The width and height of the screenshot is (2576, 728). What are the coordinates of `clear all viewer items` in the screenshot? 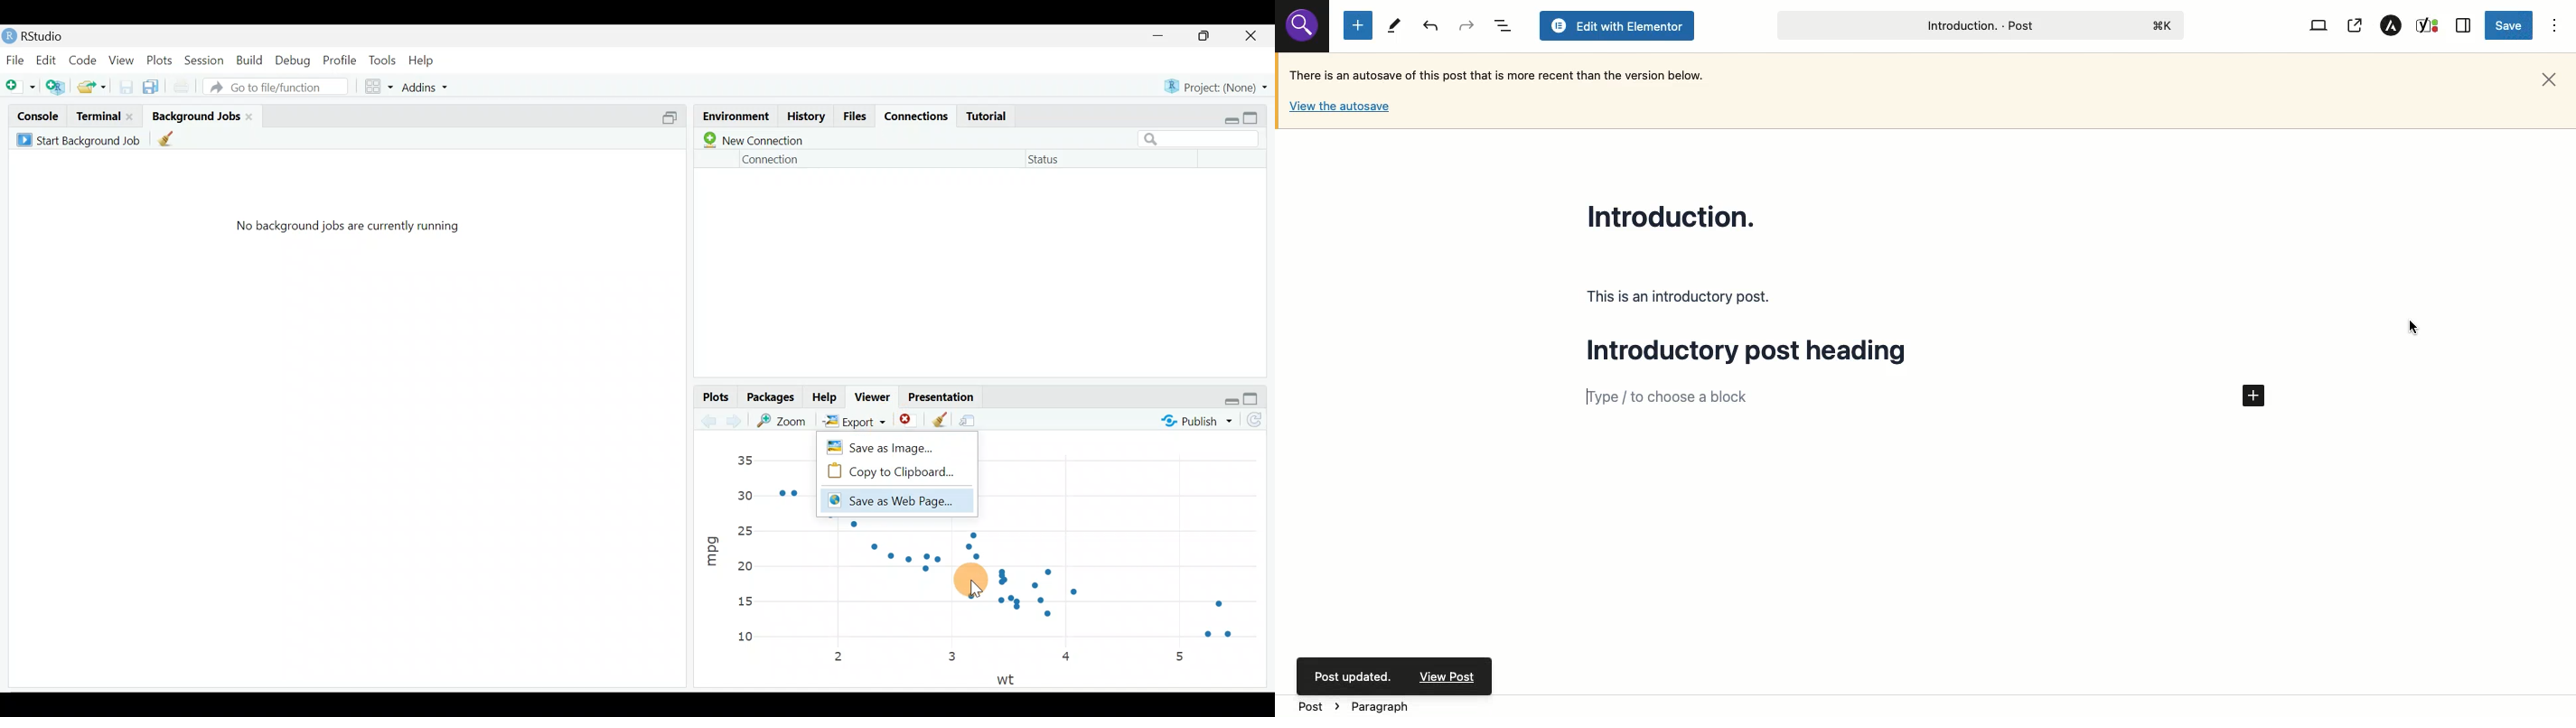 It's located at (940, 418).